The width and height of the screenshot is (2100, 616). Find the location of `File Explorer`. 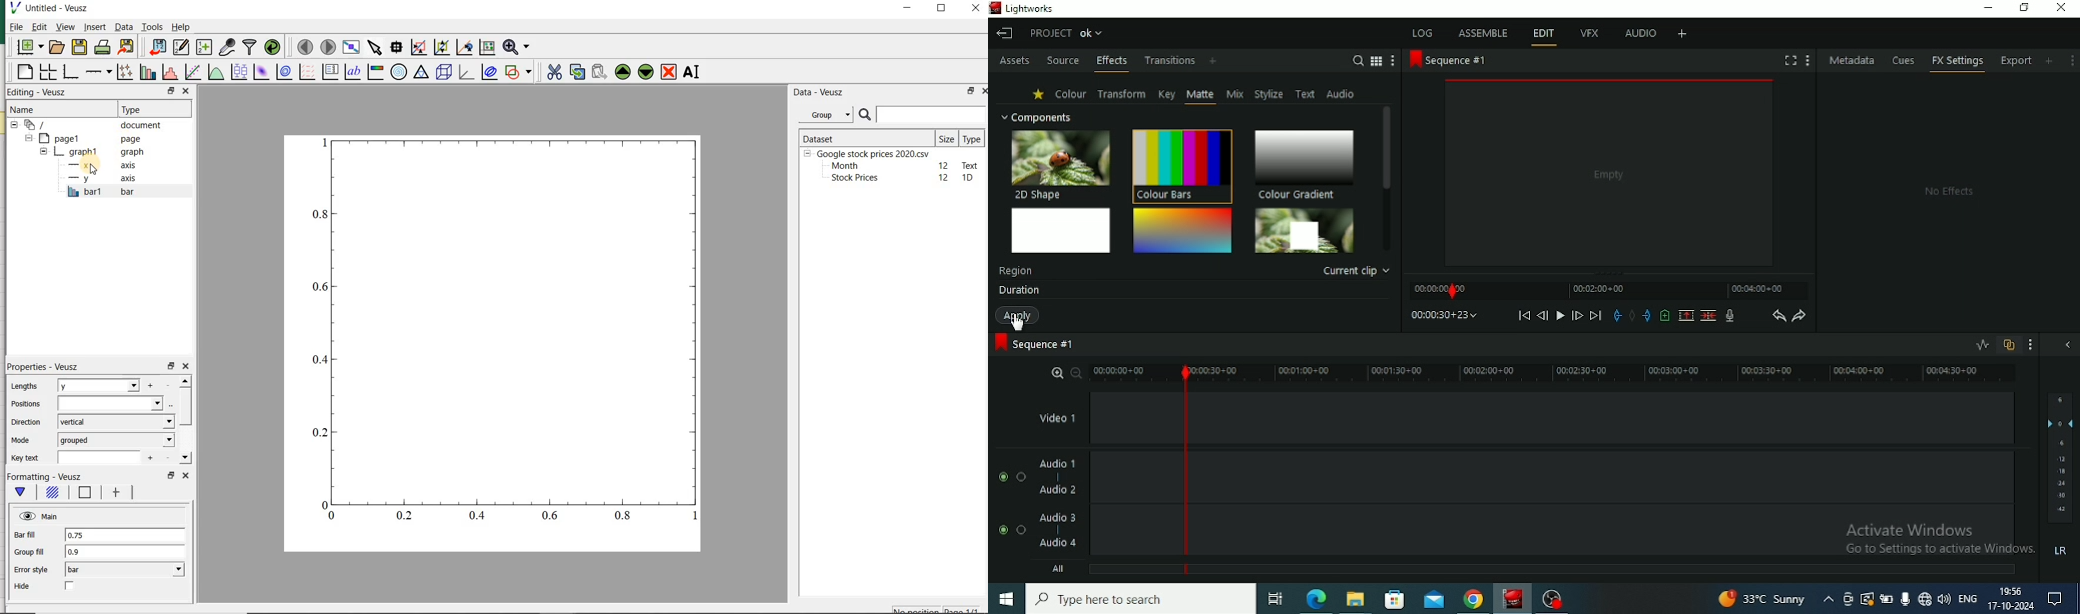

File Explorer is located at coordinates (1357, 599).